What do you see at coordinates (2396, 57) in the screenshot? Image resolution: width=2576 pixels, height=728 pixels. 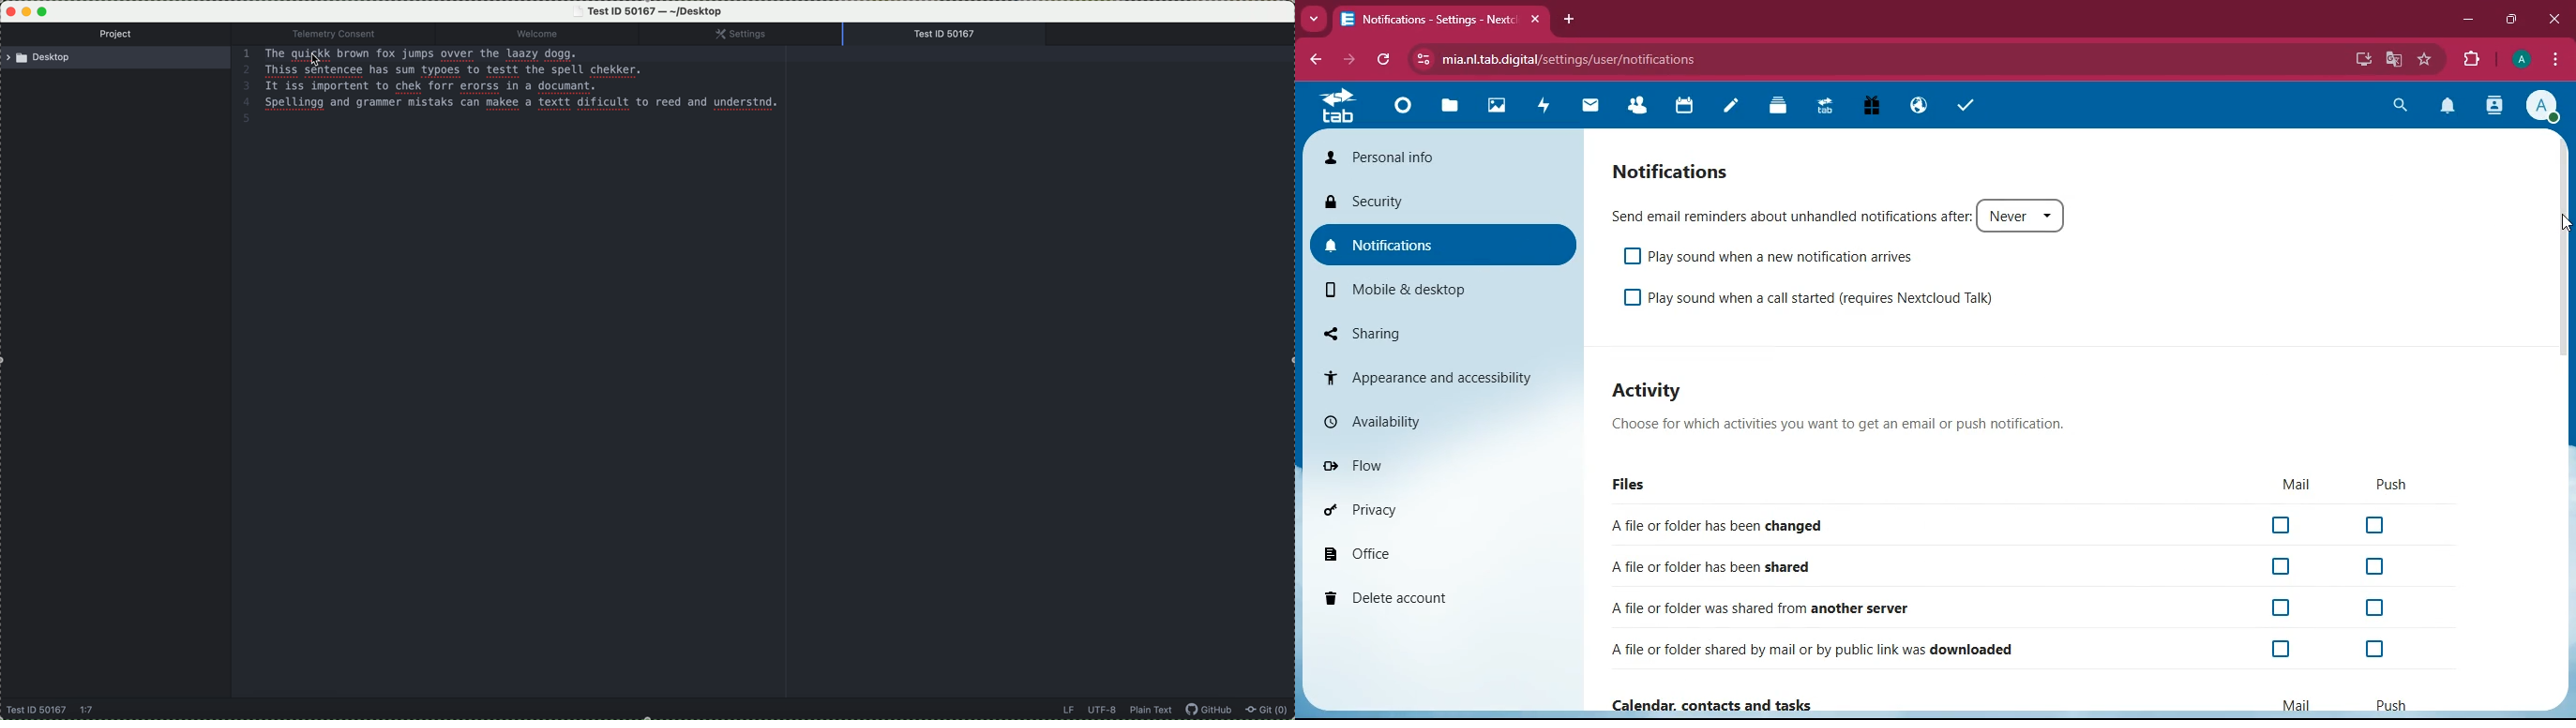 I see `google translate` at bounding box center [2396, 57].